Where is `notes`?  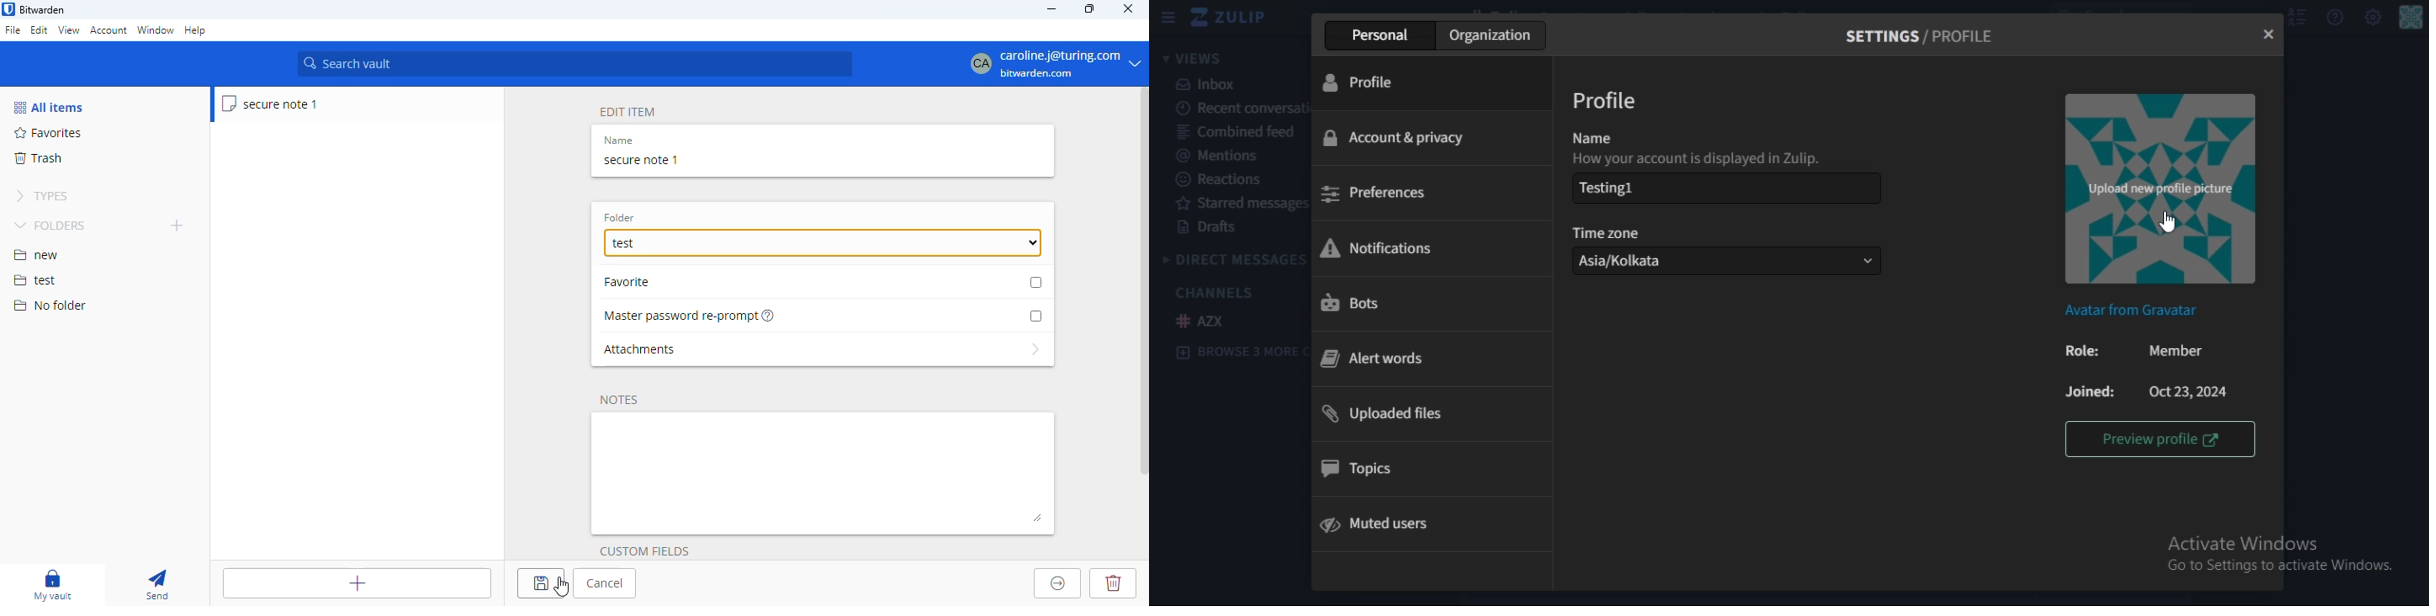
notes is located at coordinates (619, 401).